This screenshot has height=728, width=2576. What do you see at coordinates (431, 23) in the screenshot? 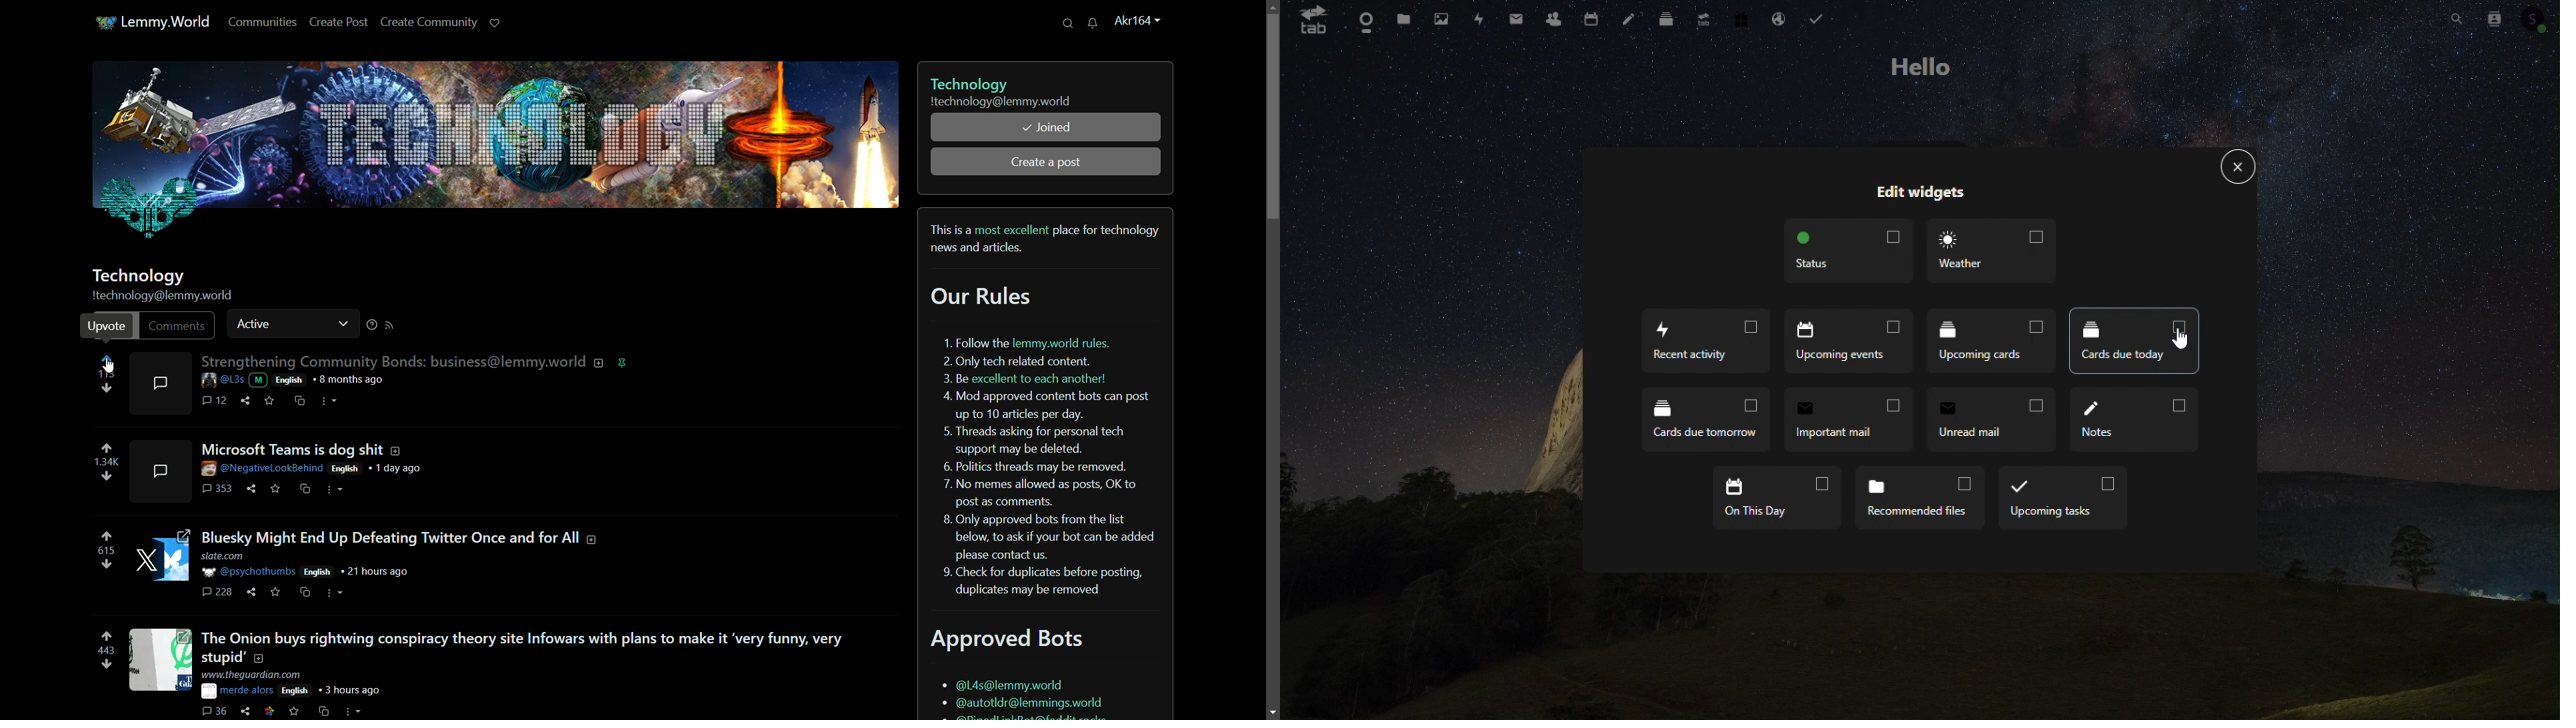
I see `create community` at bounding box center [431, 23].